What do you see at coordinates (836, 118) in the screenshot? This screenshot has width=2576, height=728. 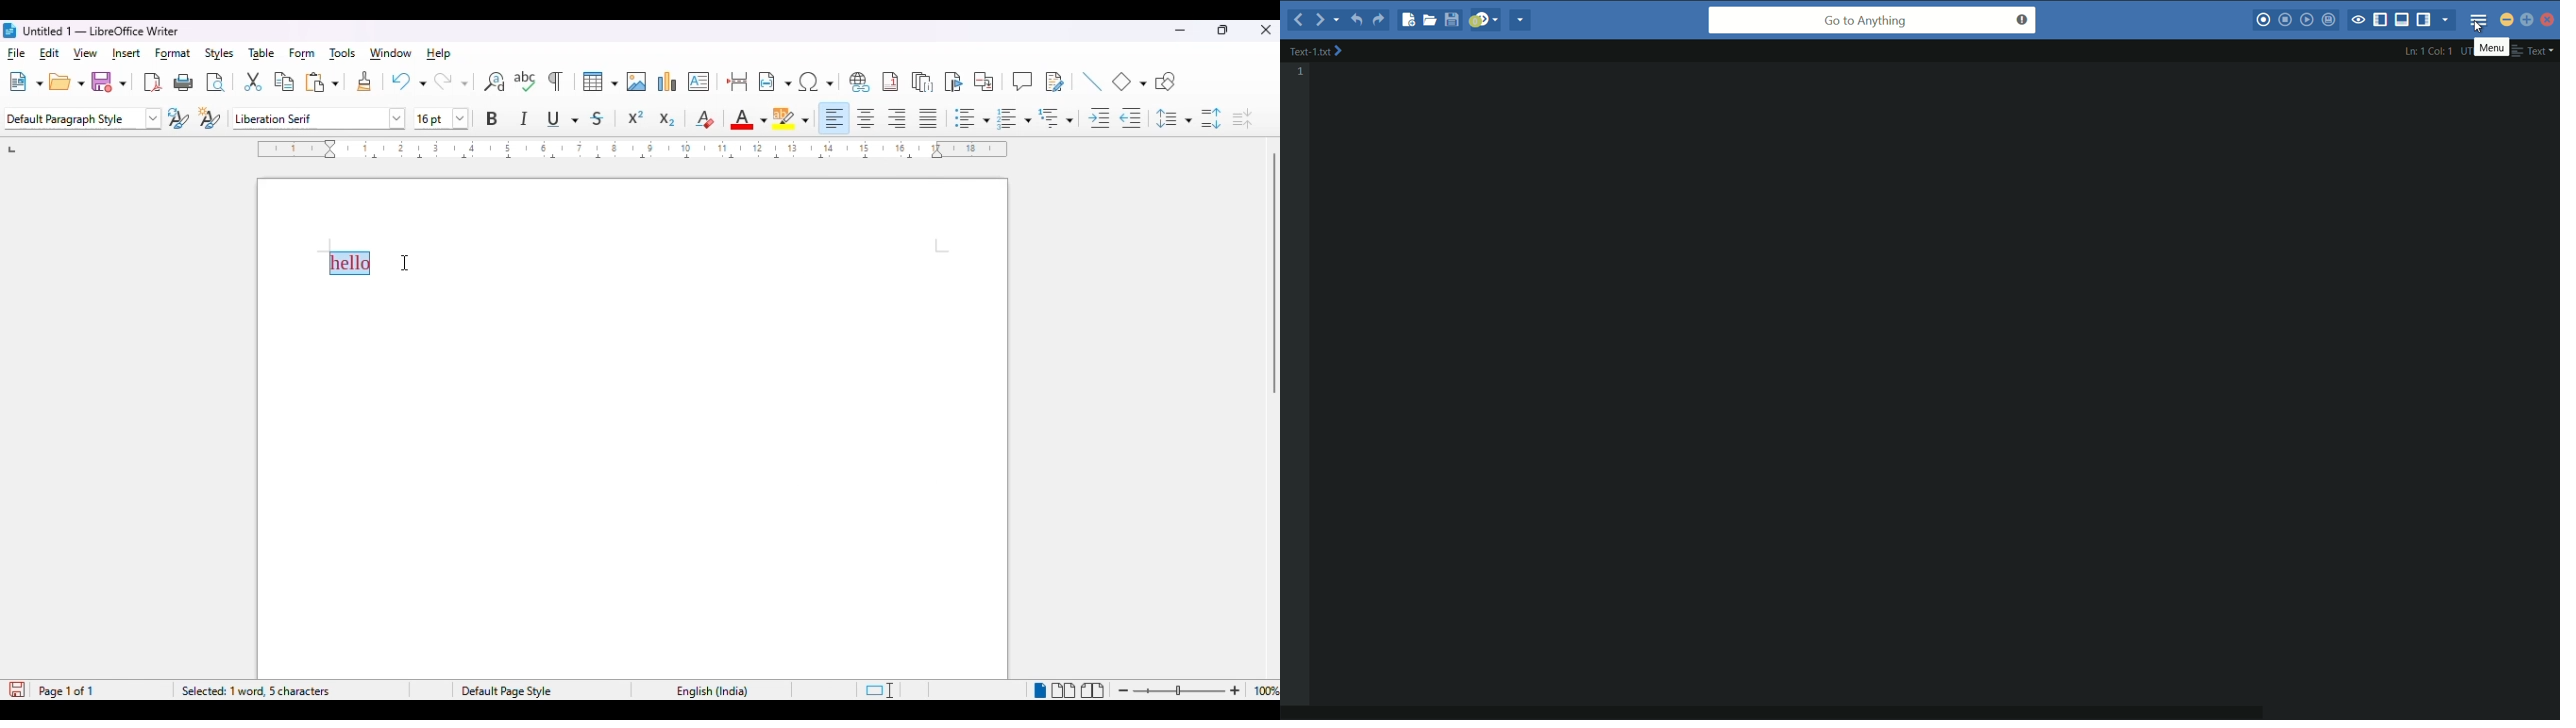 I see `align left` at bounding box center [836, 118].